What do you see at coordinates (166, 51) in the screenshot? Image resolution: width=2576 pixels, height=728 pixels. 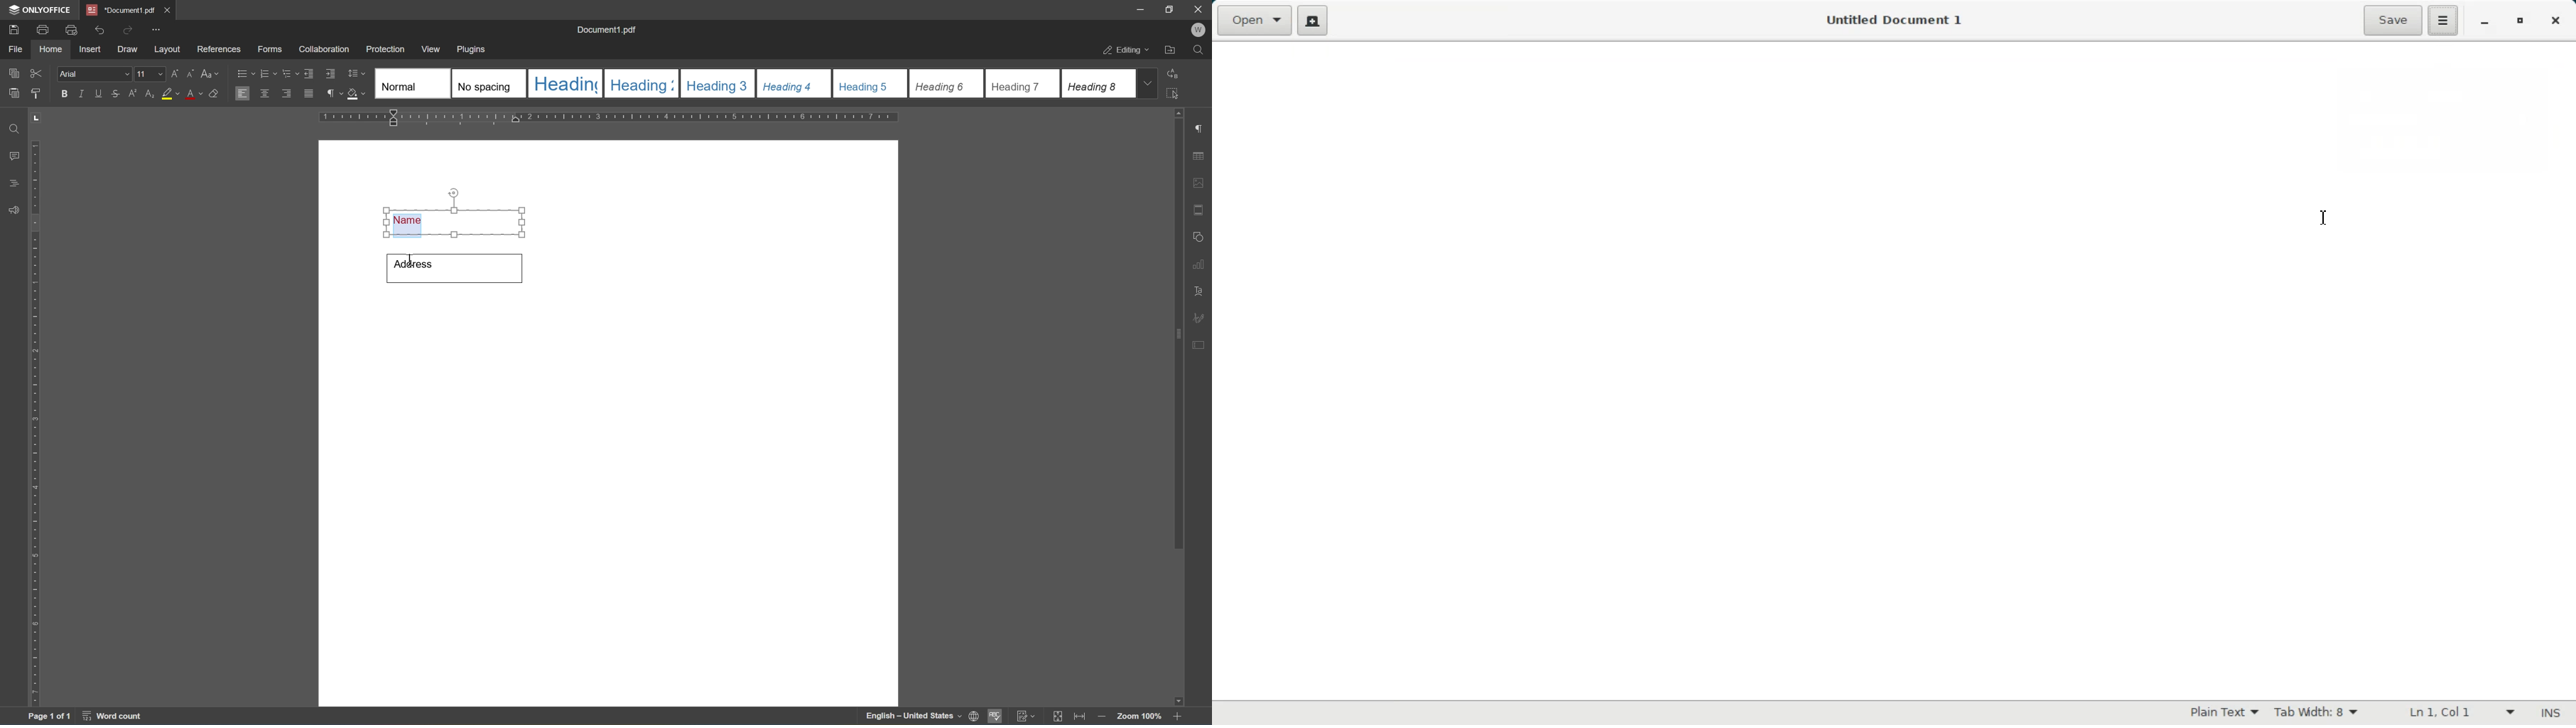 I see `layout` at bounding box center [166, 51].